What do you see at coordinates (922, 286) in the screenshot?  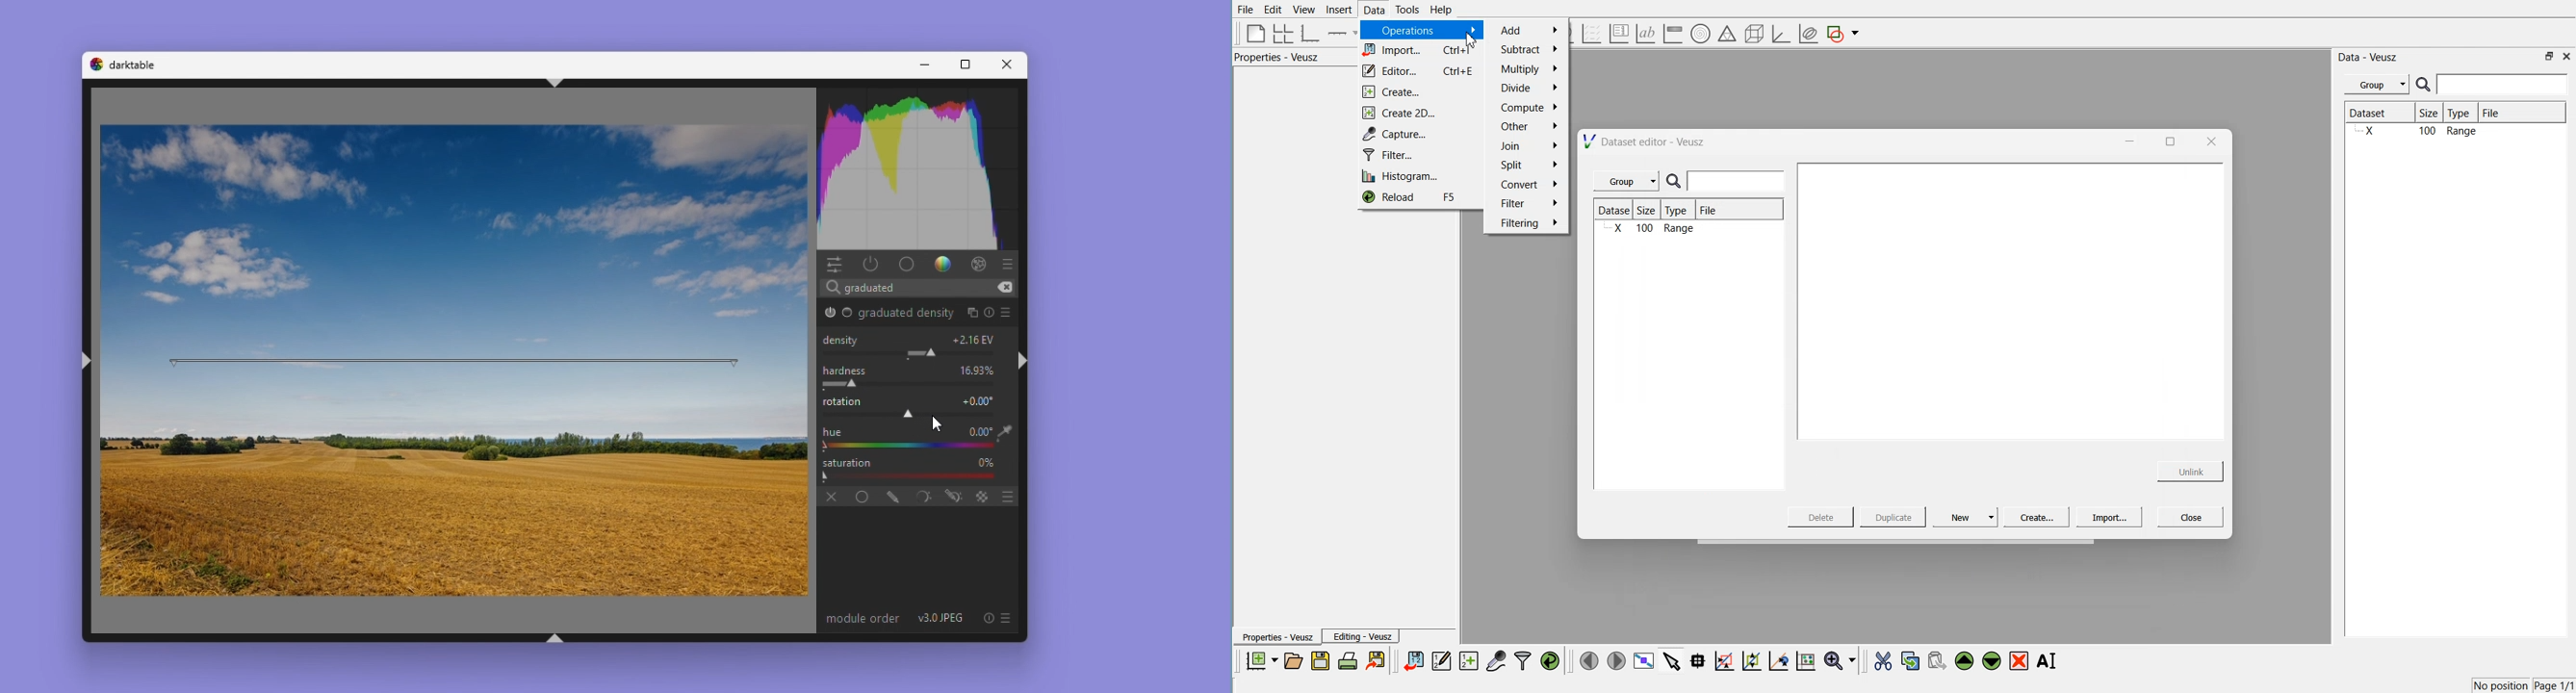 I see `Search bar` at bounding box center [922, 286].